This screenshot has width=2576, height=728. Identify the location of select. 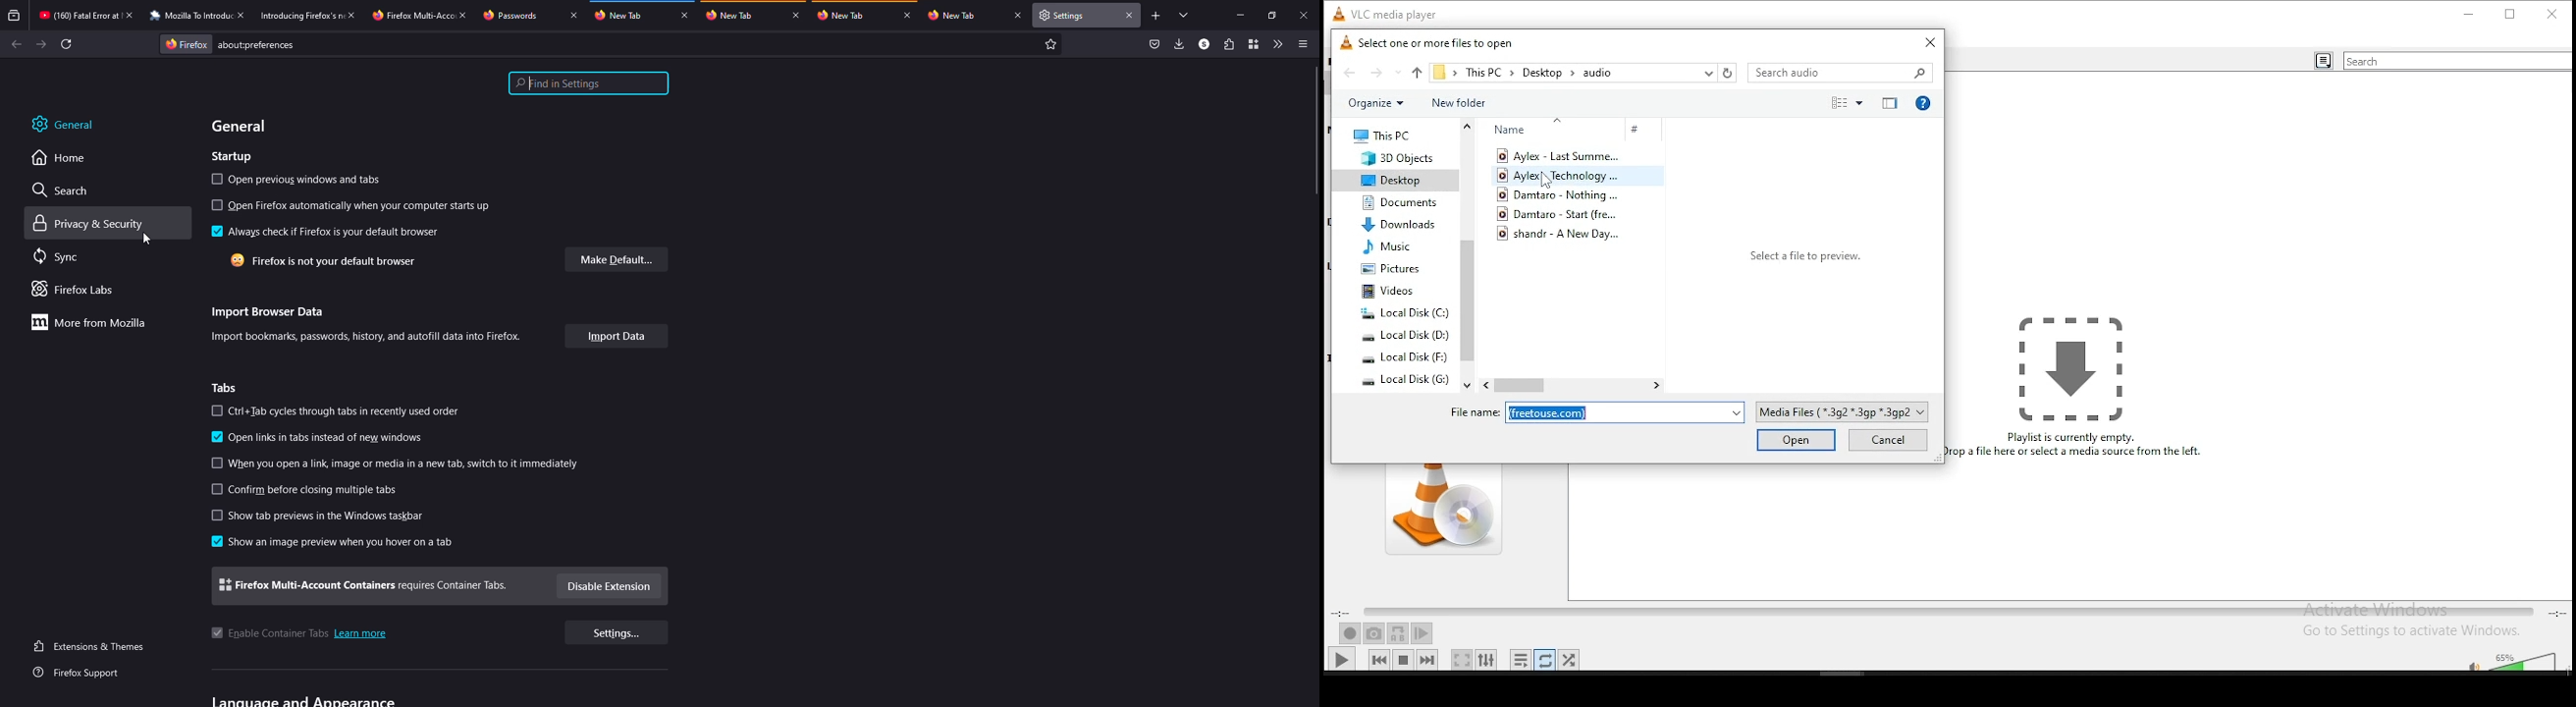
(216, 205).